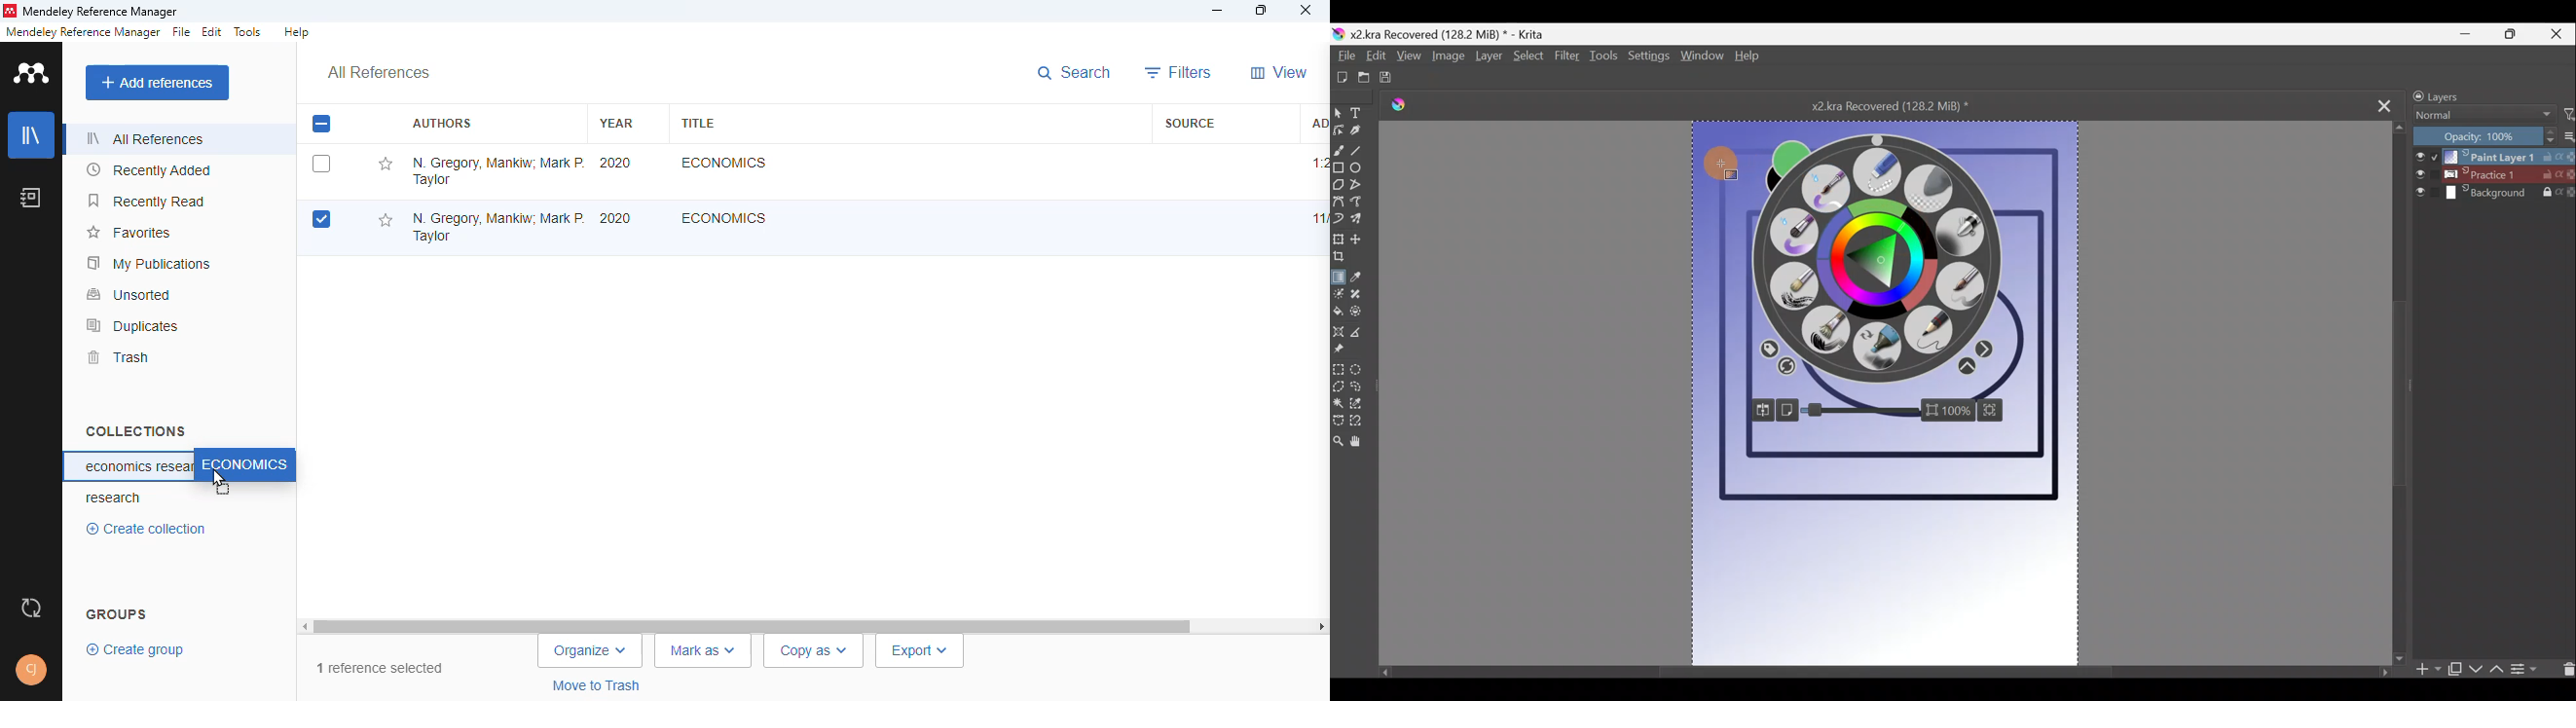  I want to click on Bezier curve tool, so click(1338, 203).